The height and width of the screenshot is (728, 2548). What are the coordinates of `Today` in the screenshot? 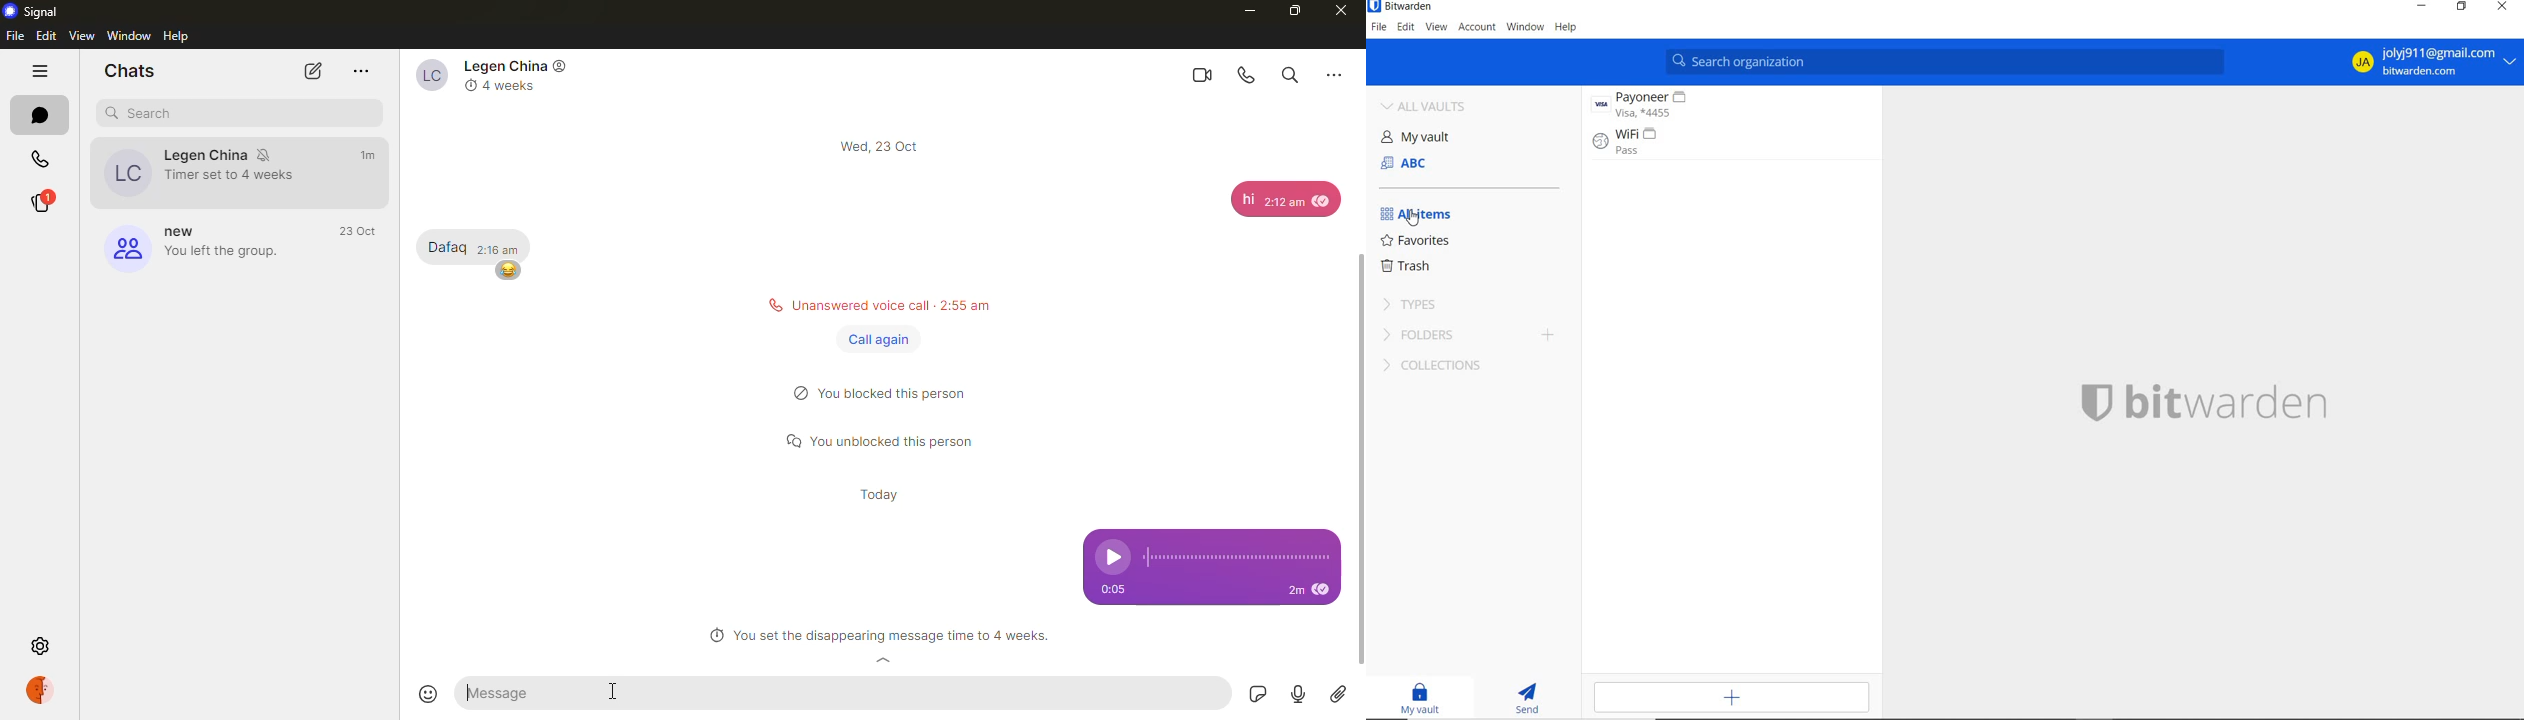 It's located at (882, 497).